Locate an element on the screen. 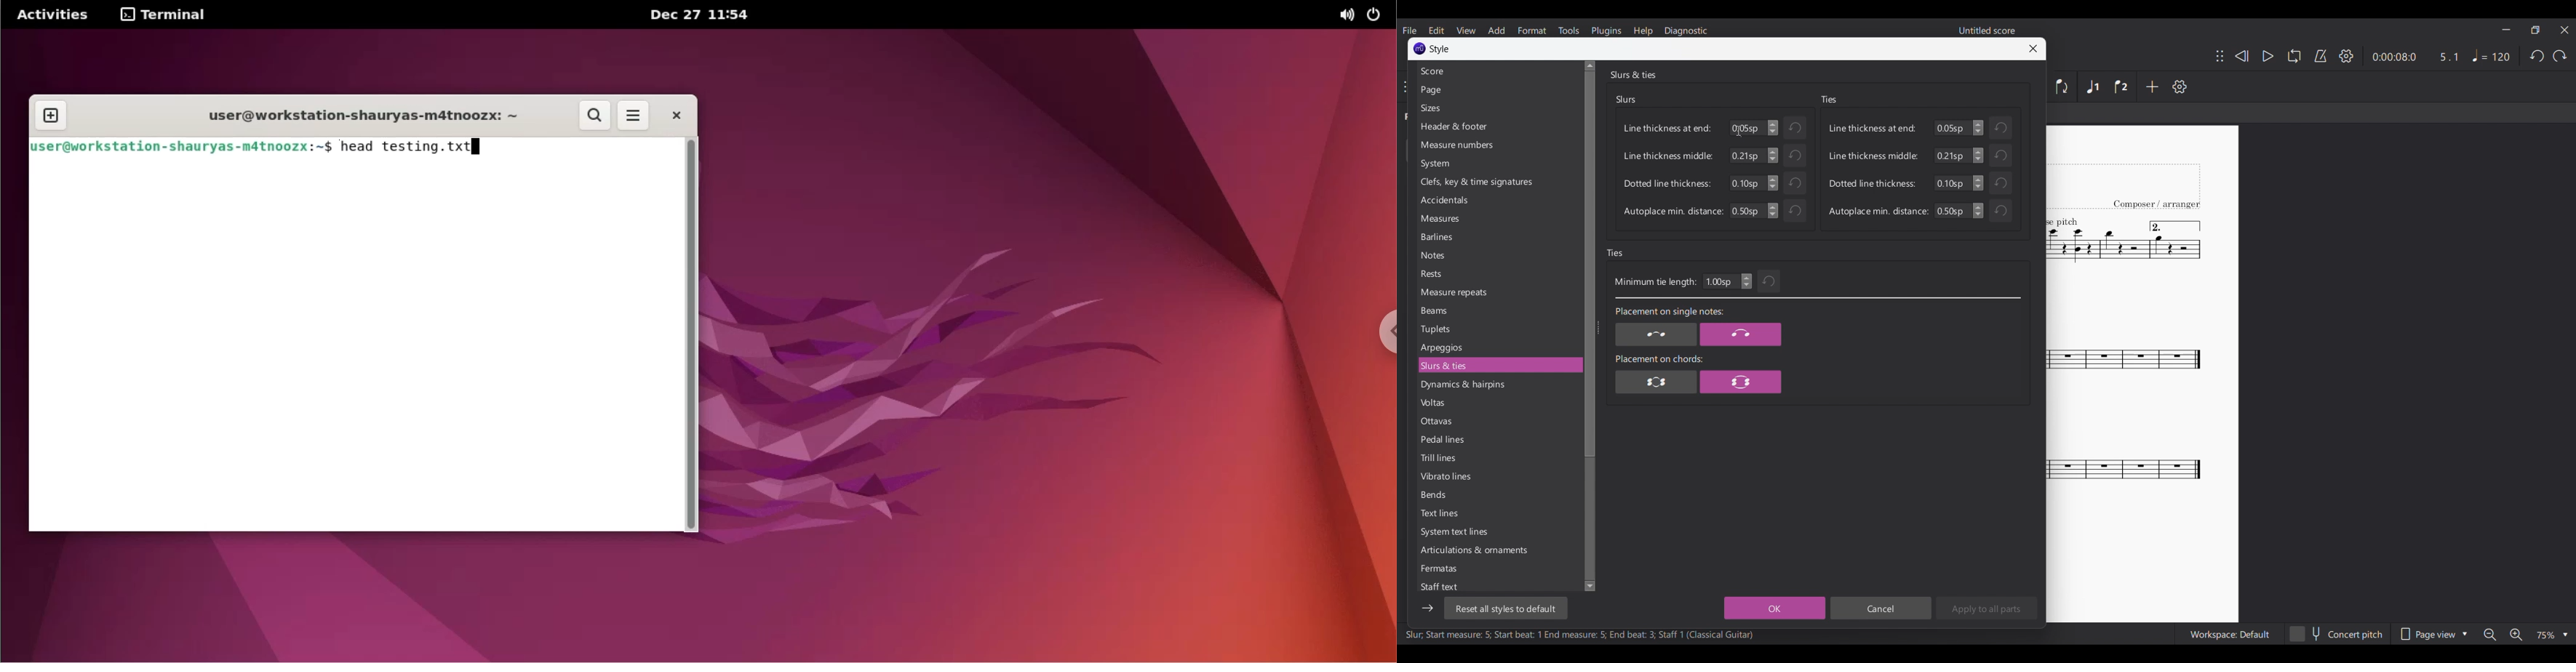  Change dotted line thickness is located at coordinates (1979, 183).